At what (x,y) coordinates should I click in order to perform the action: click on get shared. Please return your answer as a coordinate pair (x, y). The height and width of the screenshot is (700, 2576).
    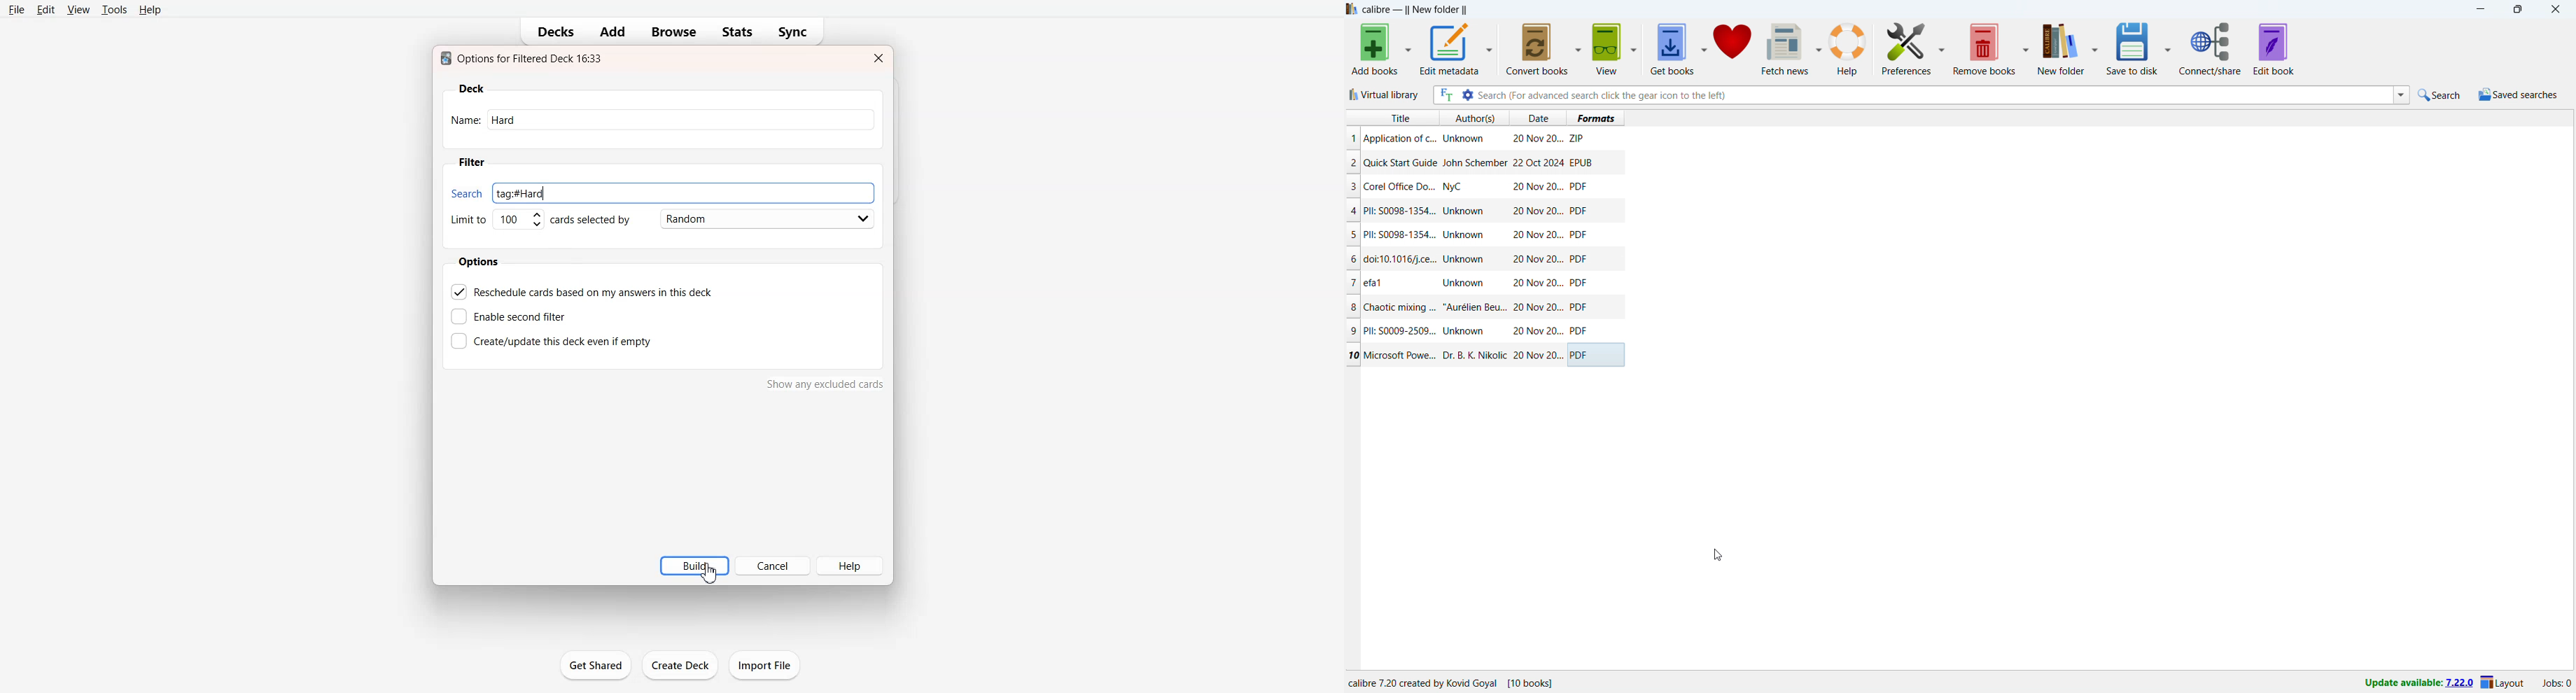
    Looking at the image, I should click on (598, 667).